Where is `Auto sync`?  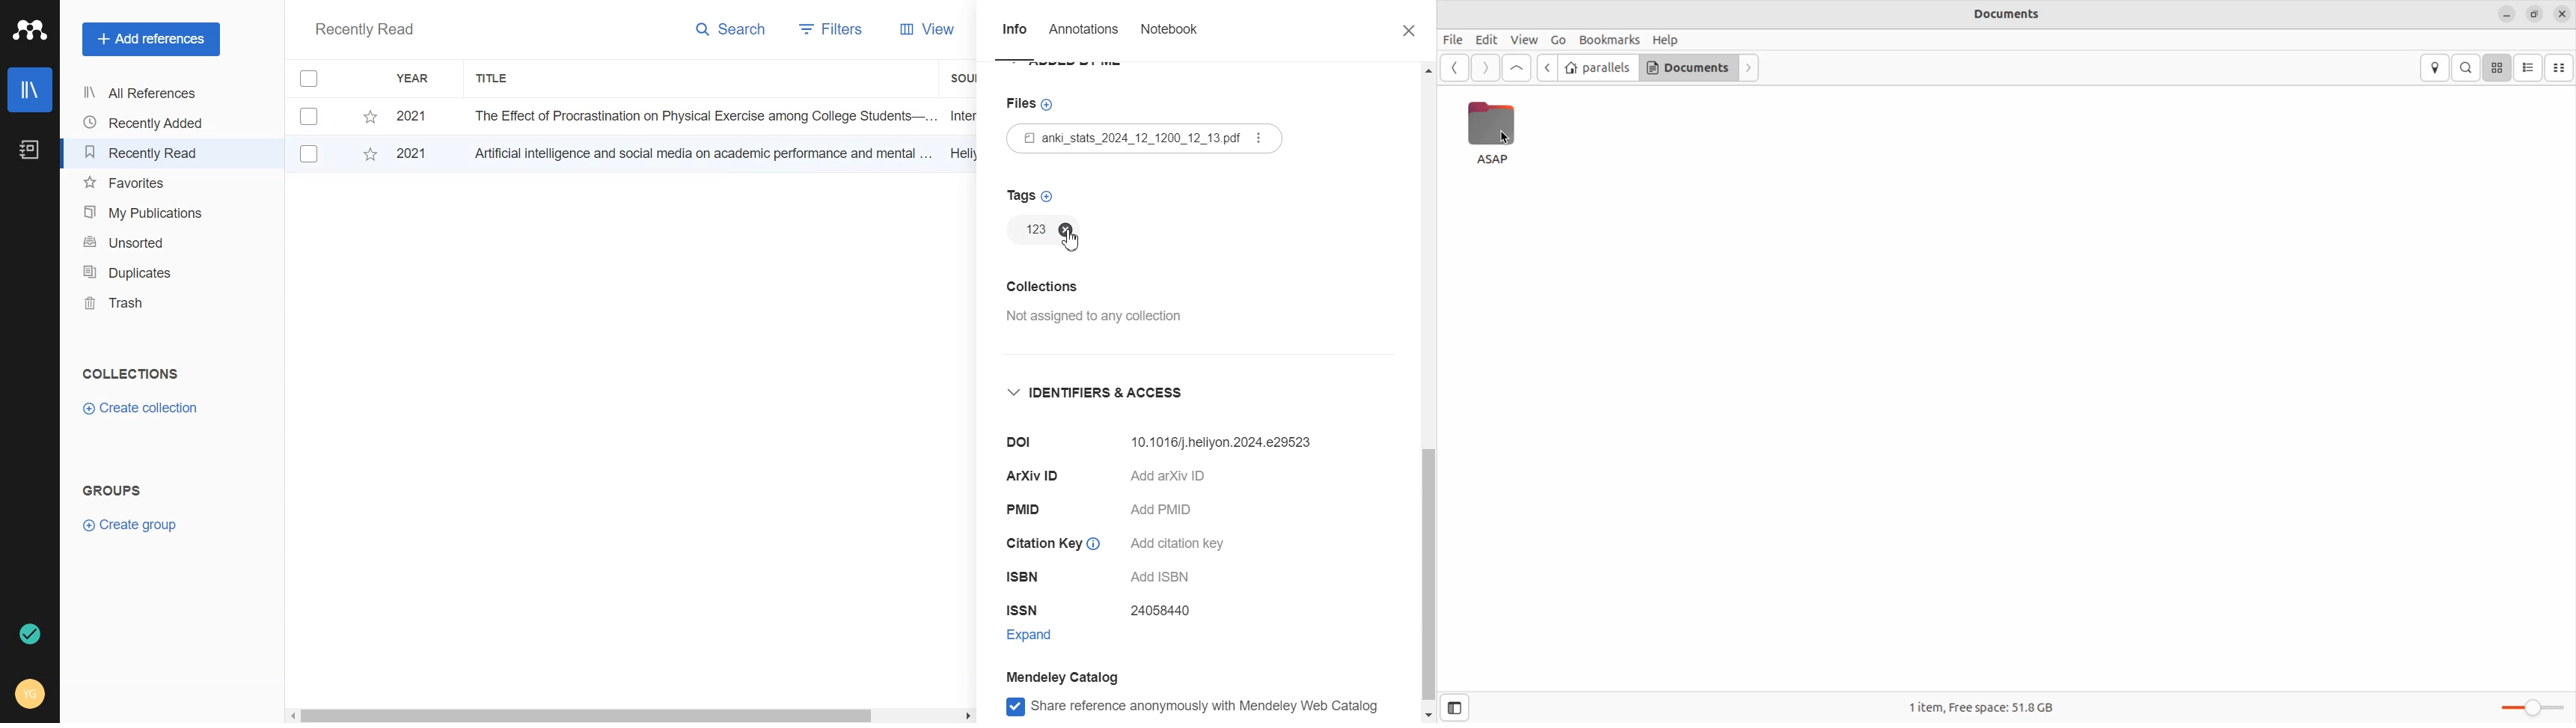 Auto sync is located at coordinates (28, 634).